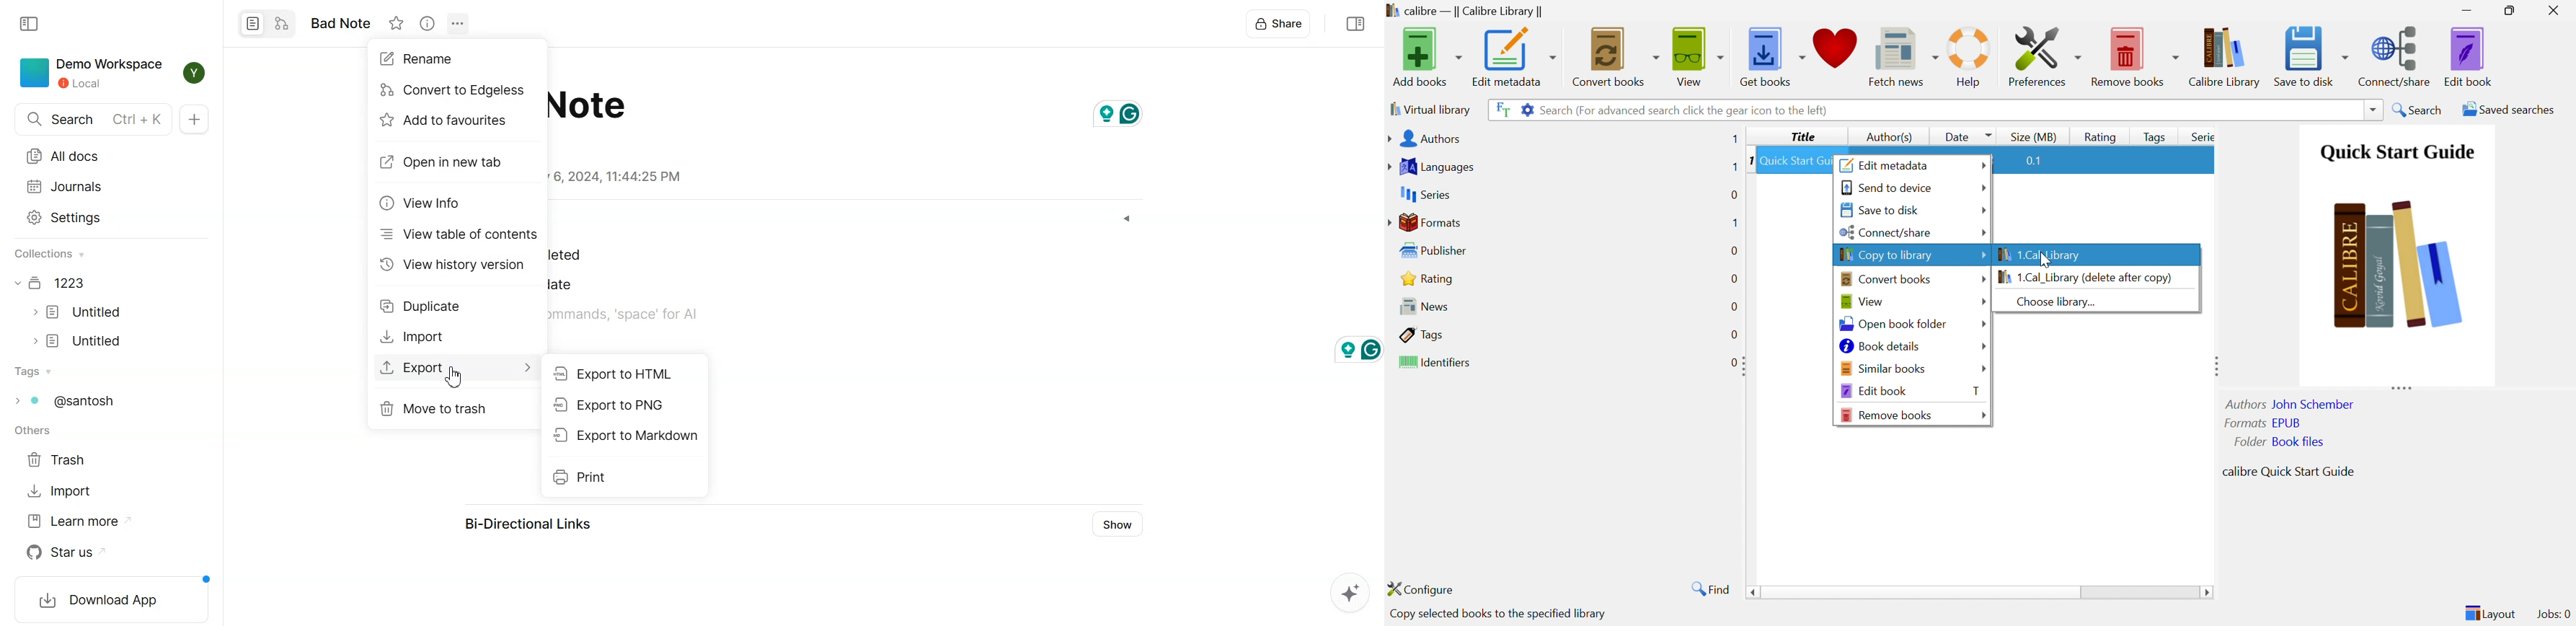 The width and height of the screenshot is (2576, 644). Describe the element at coordinates (1774, 55) in the screenshot. I see `Get books` at that location.